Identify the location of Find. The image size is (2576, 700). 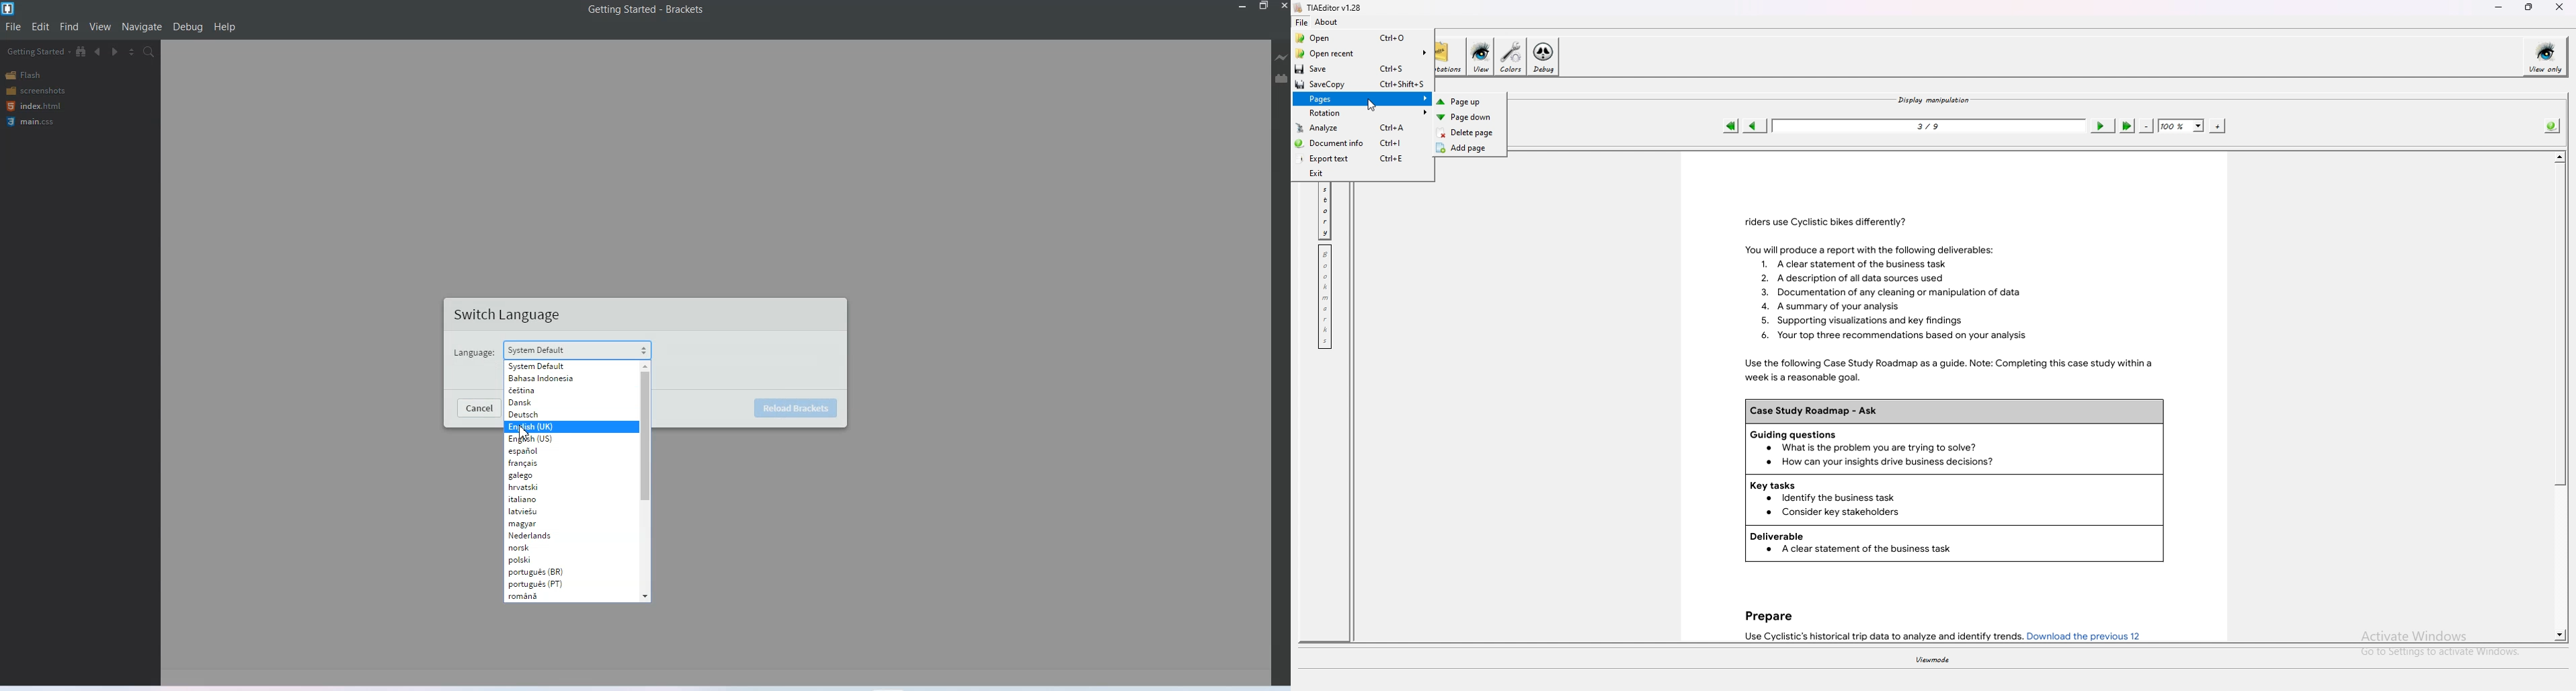
(70, 27).